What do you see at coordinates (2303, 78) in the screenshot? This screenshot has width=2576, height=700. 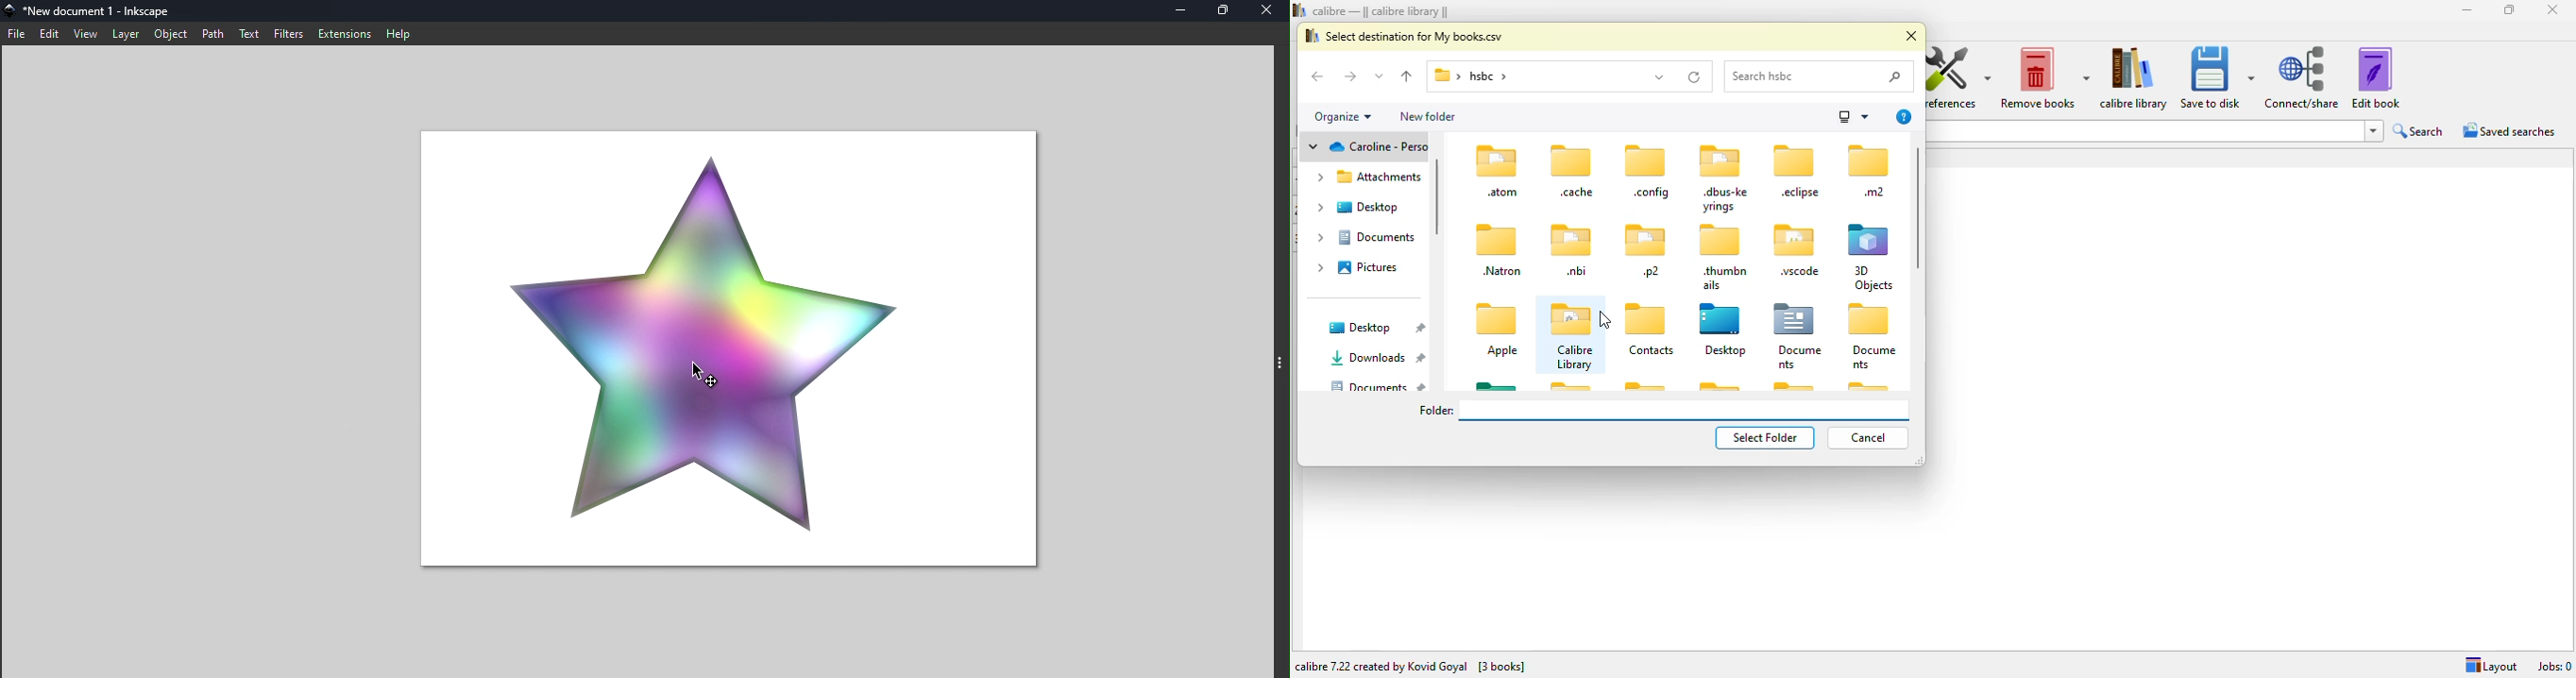 I see `connect/share` at bounding box center [2303, 78].